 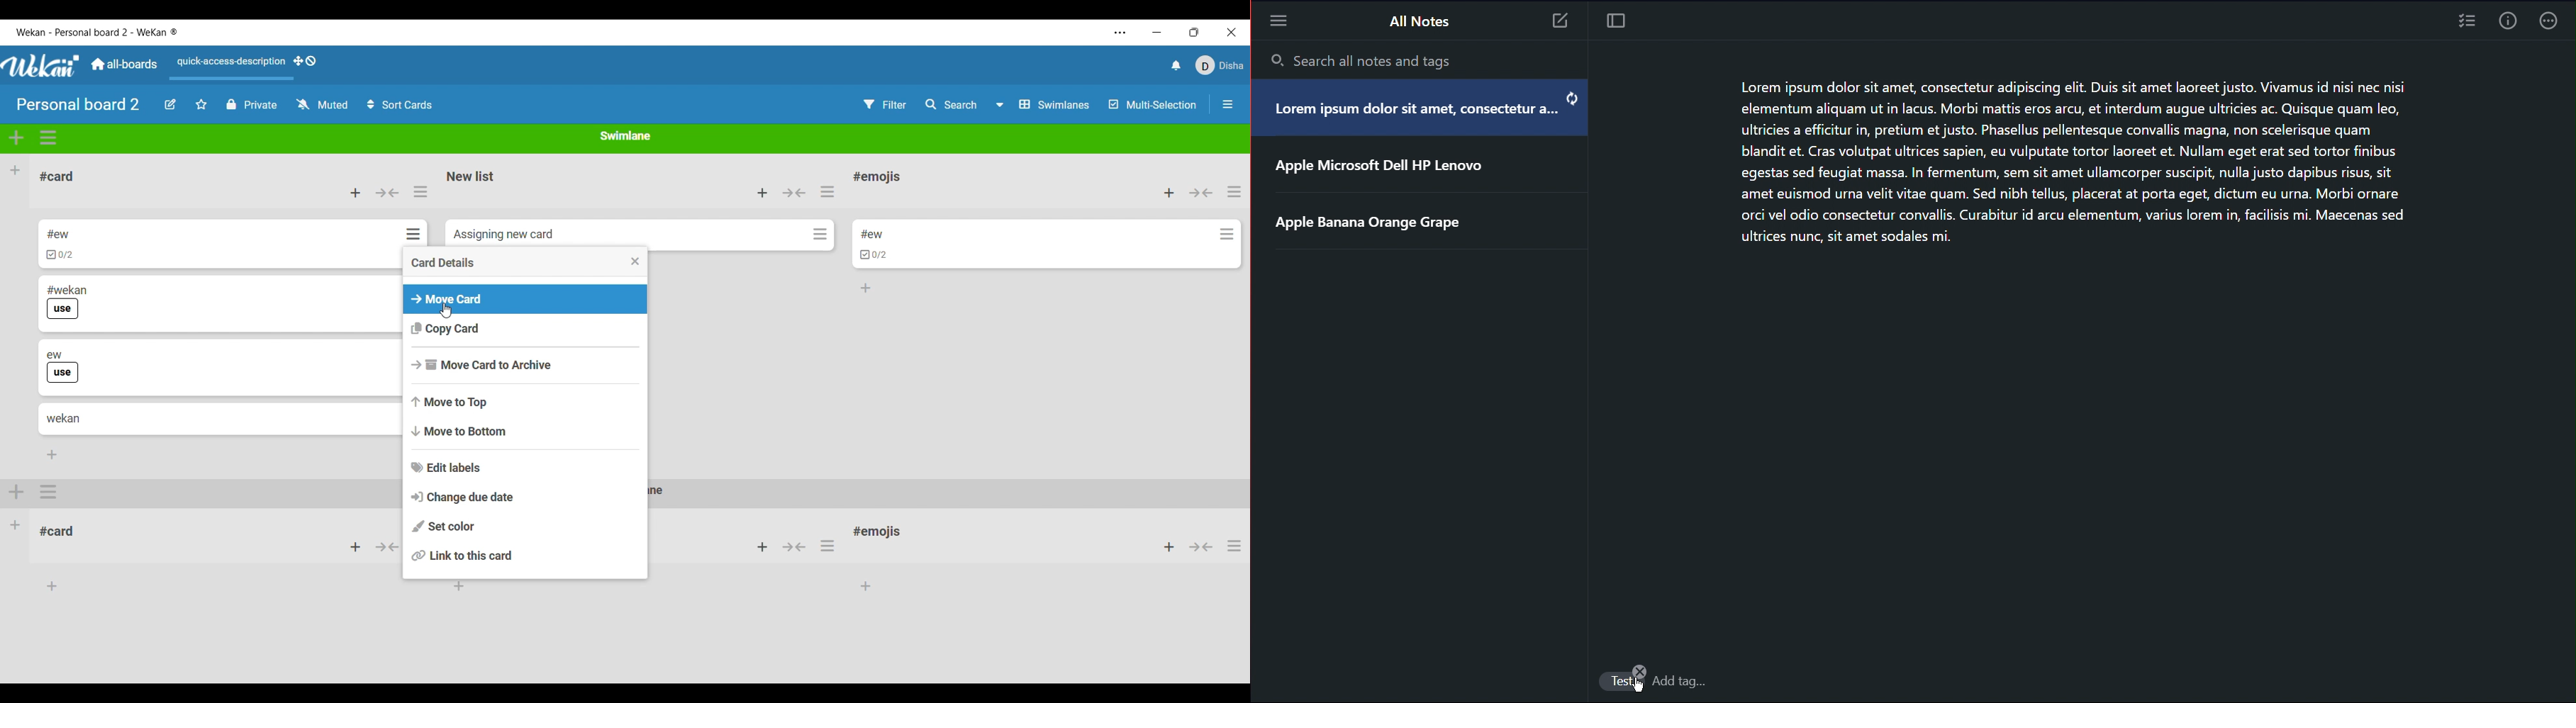 I want to click on Card title and checklist, so click(x=59, y=244).